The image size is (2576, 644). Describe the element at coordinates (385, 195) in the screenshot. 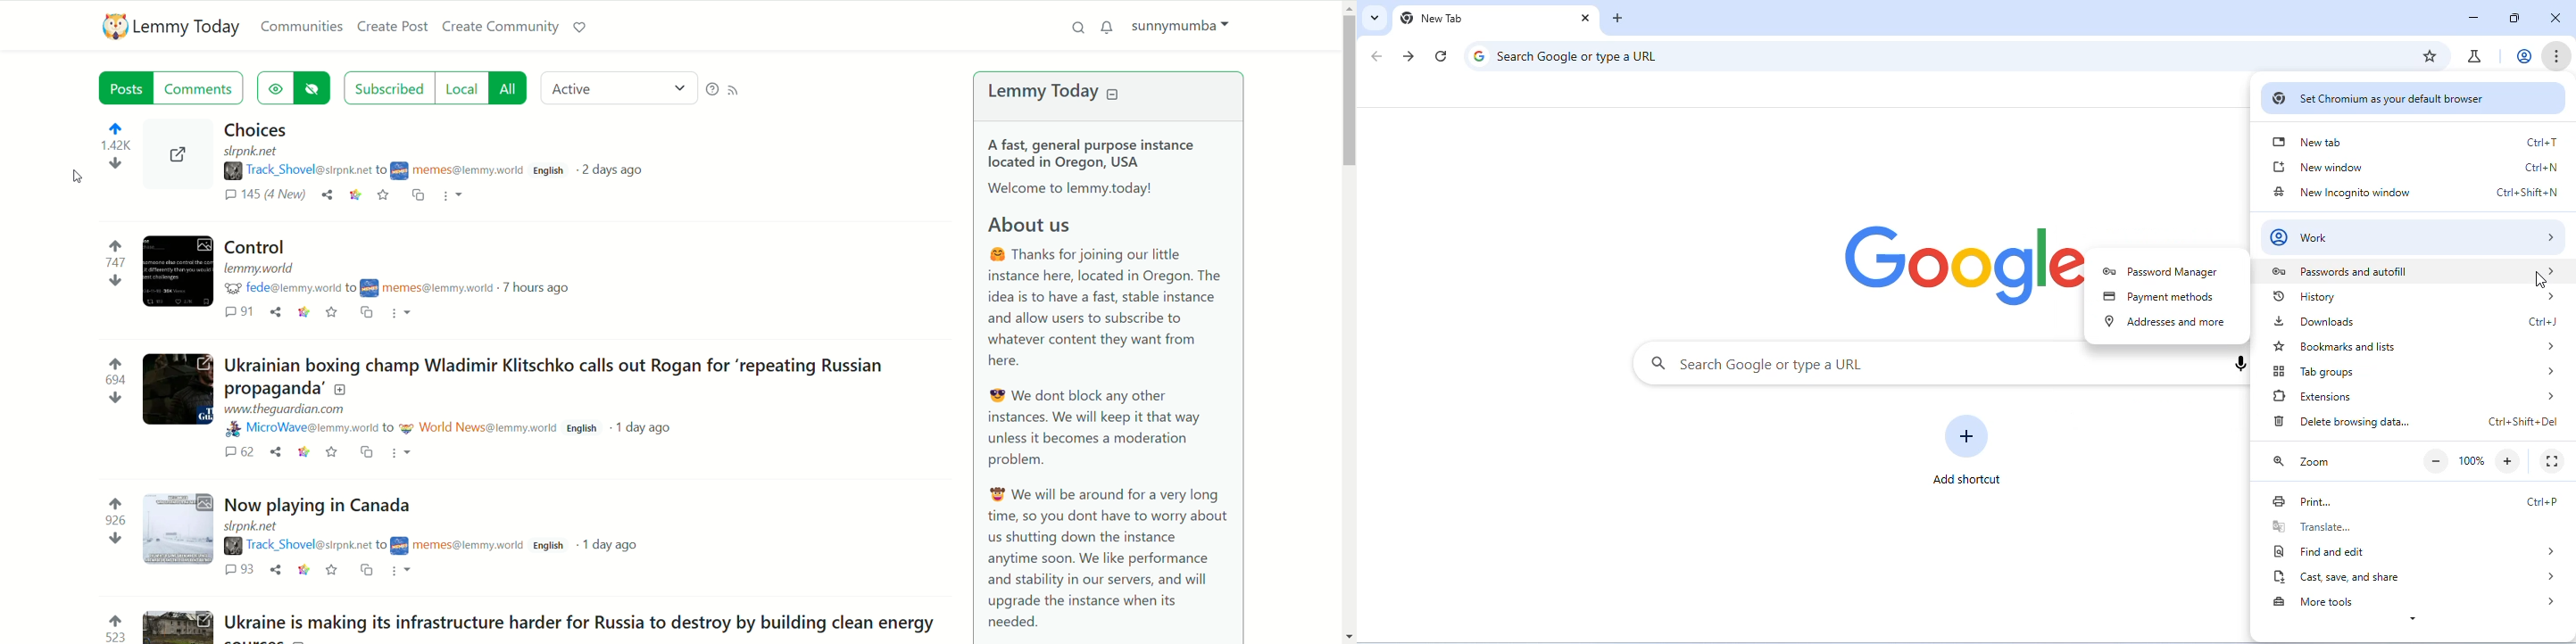

I see `save` at that location.